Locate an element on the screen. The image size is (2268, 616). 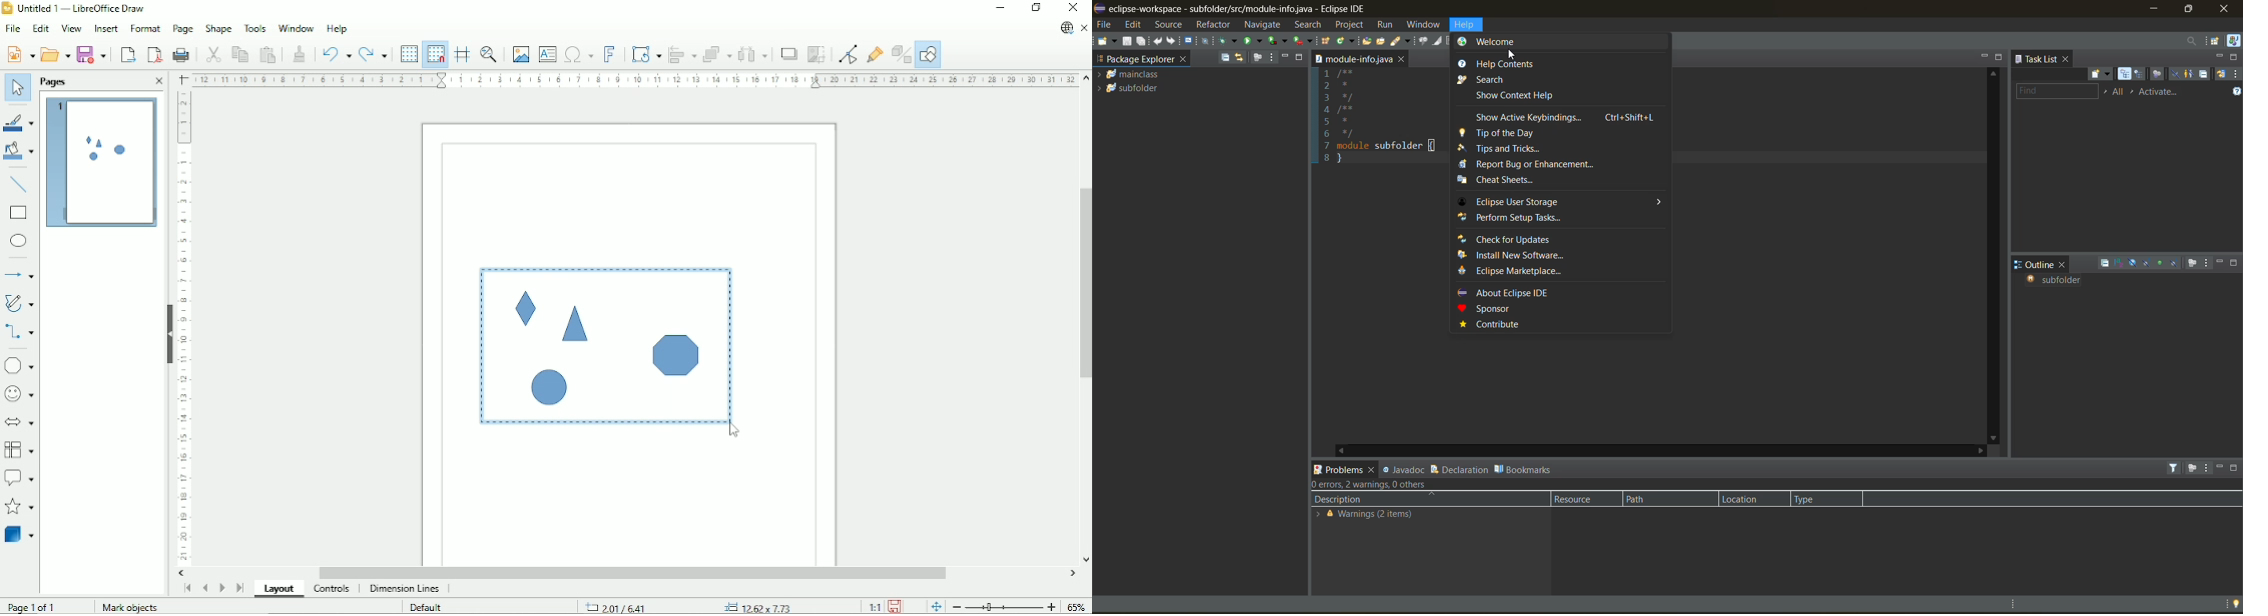
Pages is located at coordinates (52, 81).